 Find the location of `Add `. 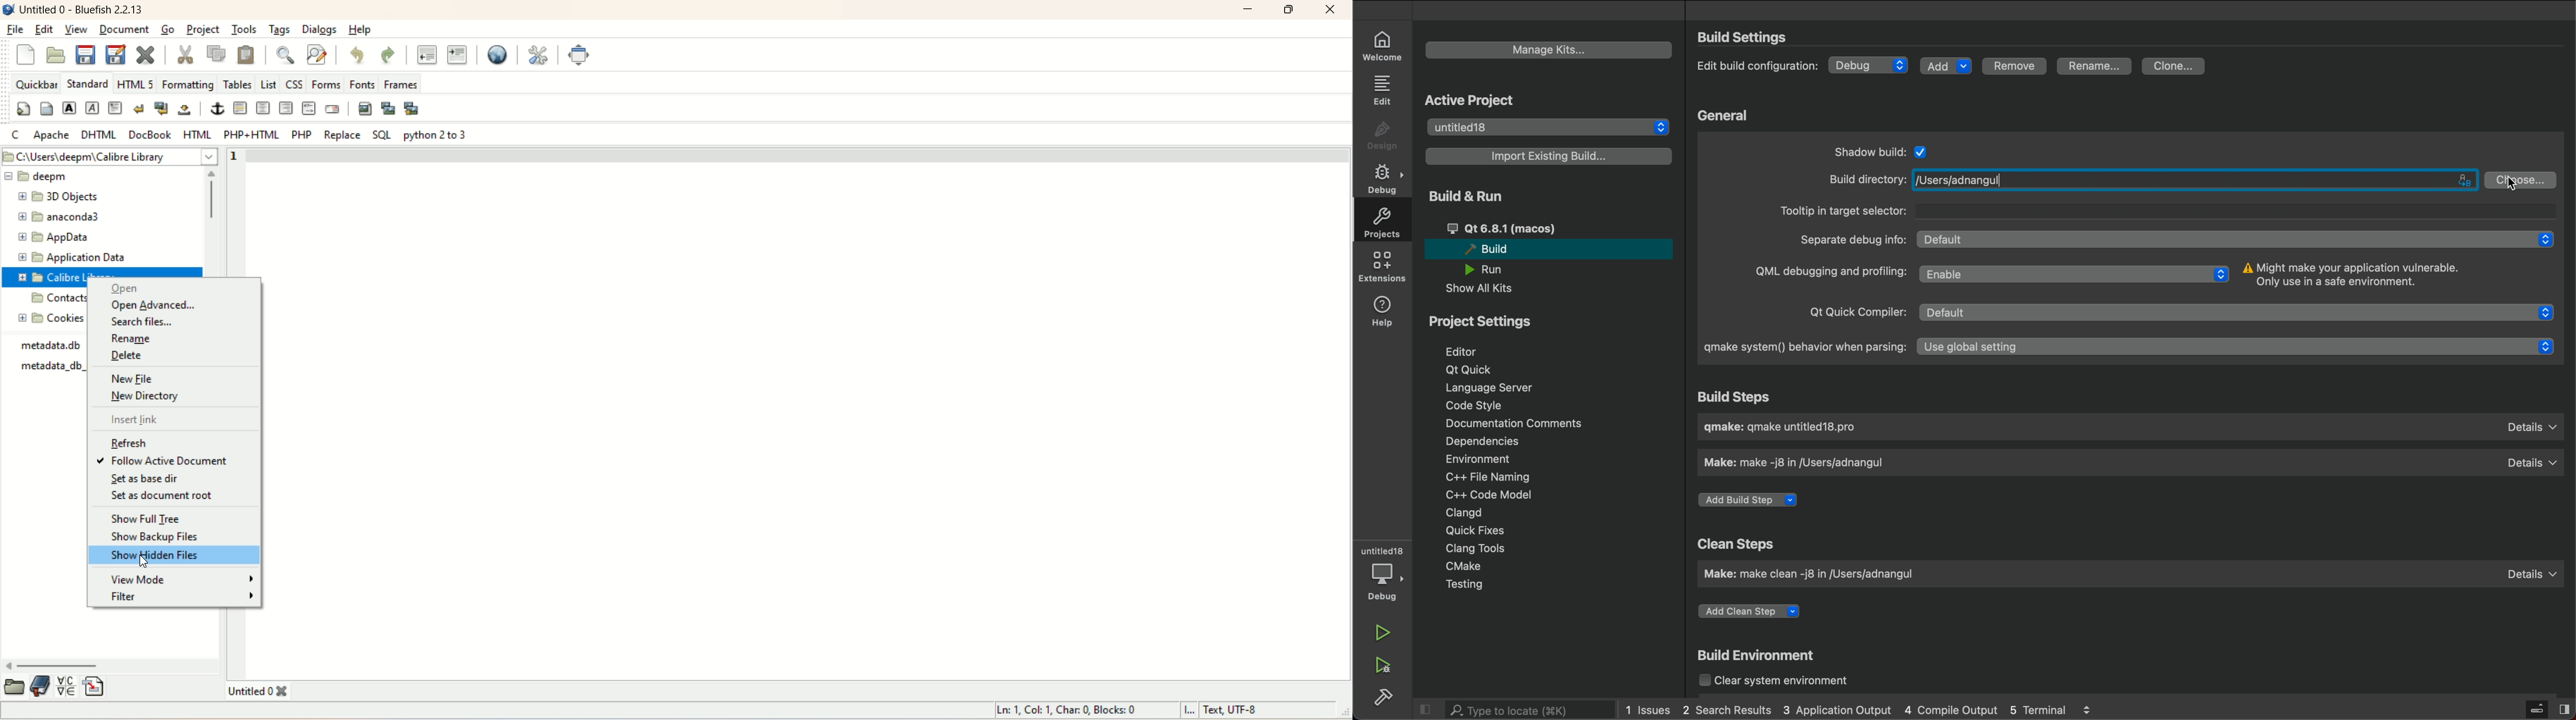

Add  is located at coordinates (1947, 65).